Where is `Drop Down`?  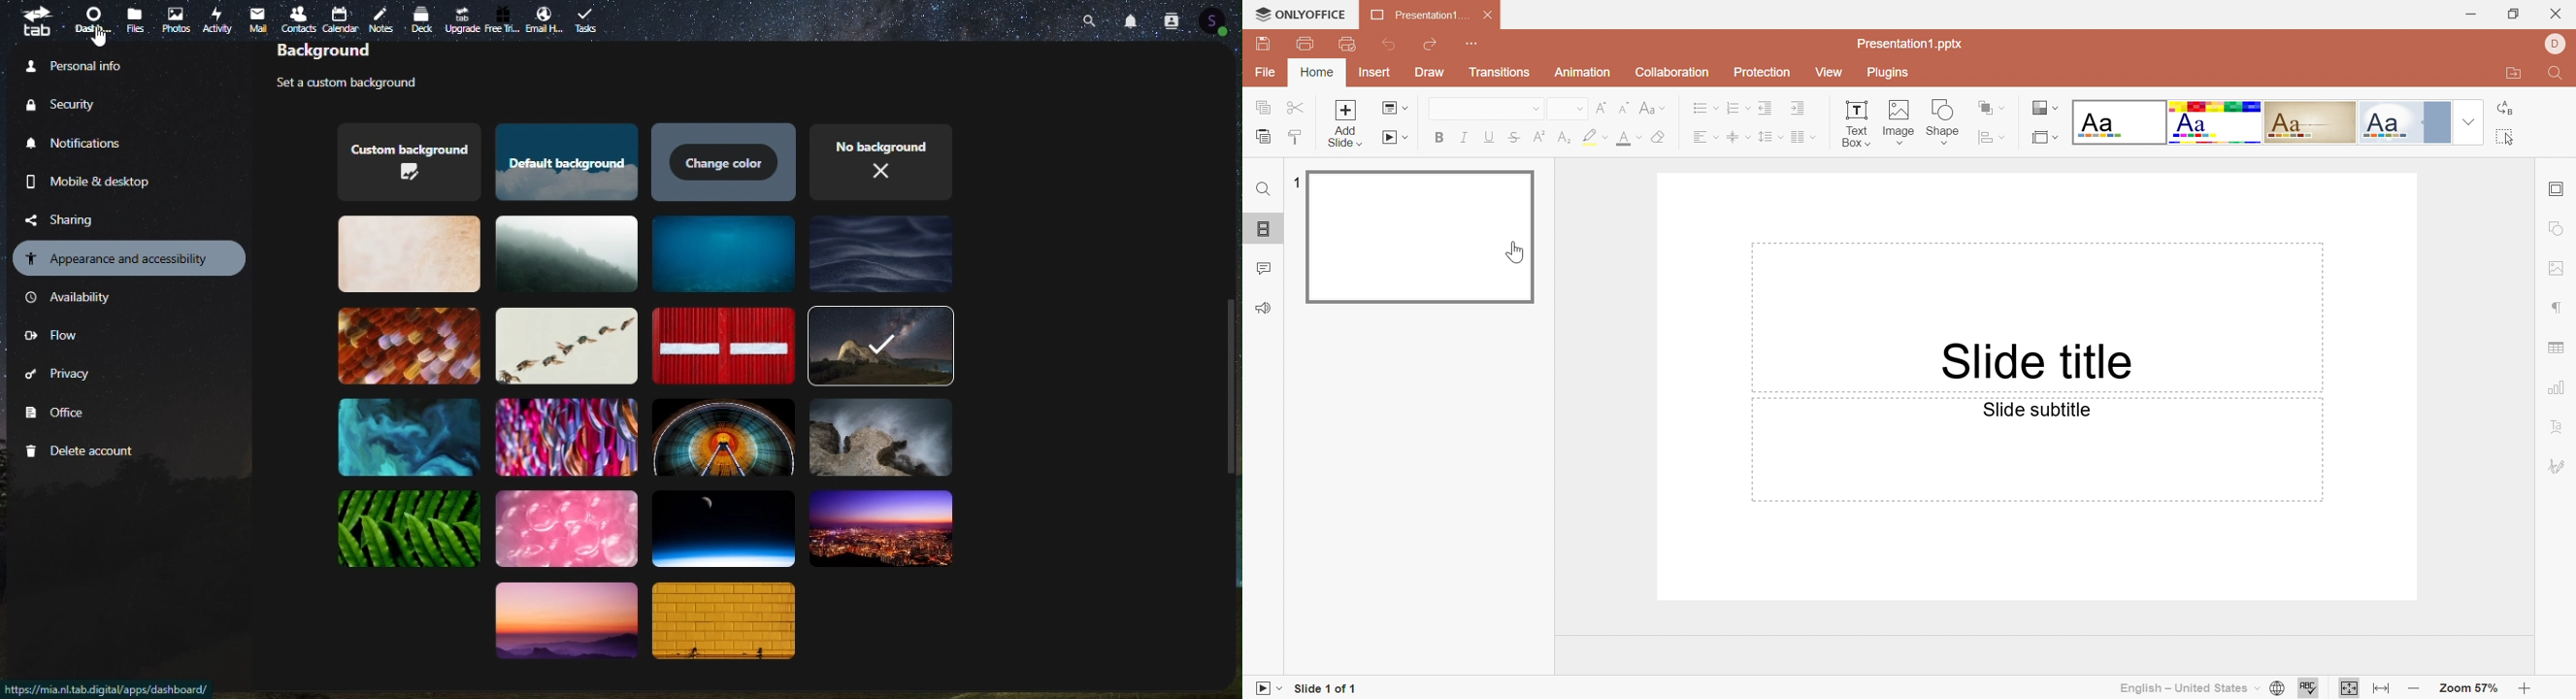
Drop Down is located at coordinates (2058, 137).